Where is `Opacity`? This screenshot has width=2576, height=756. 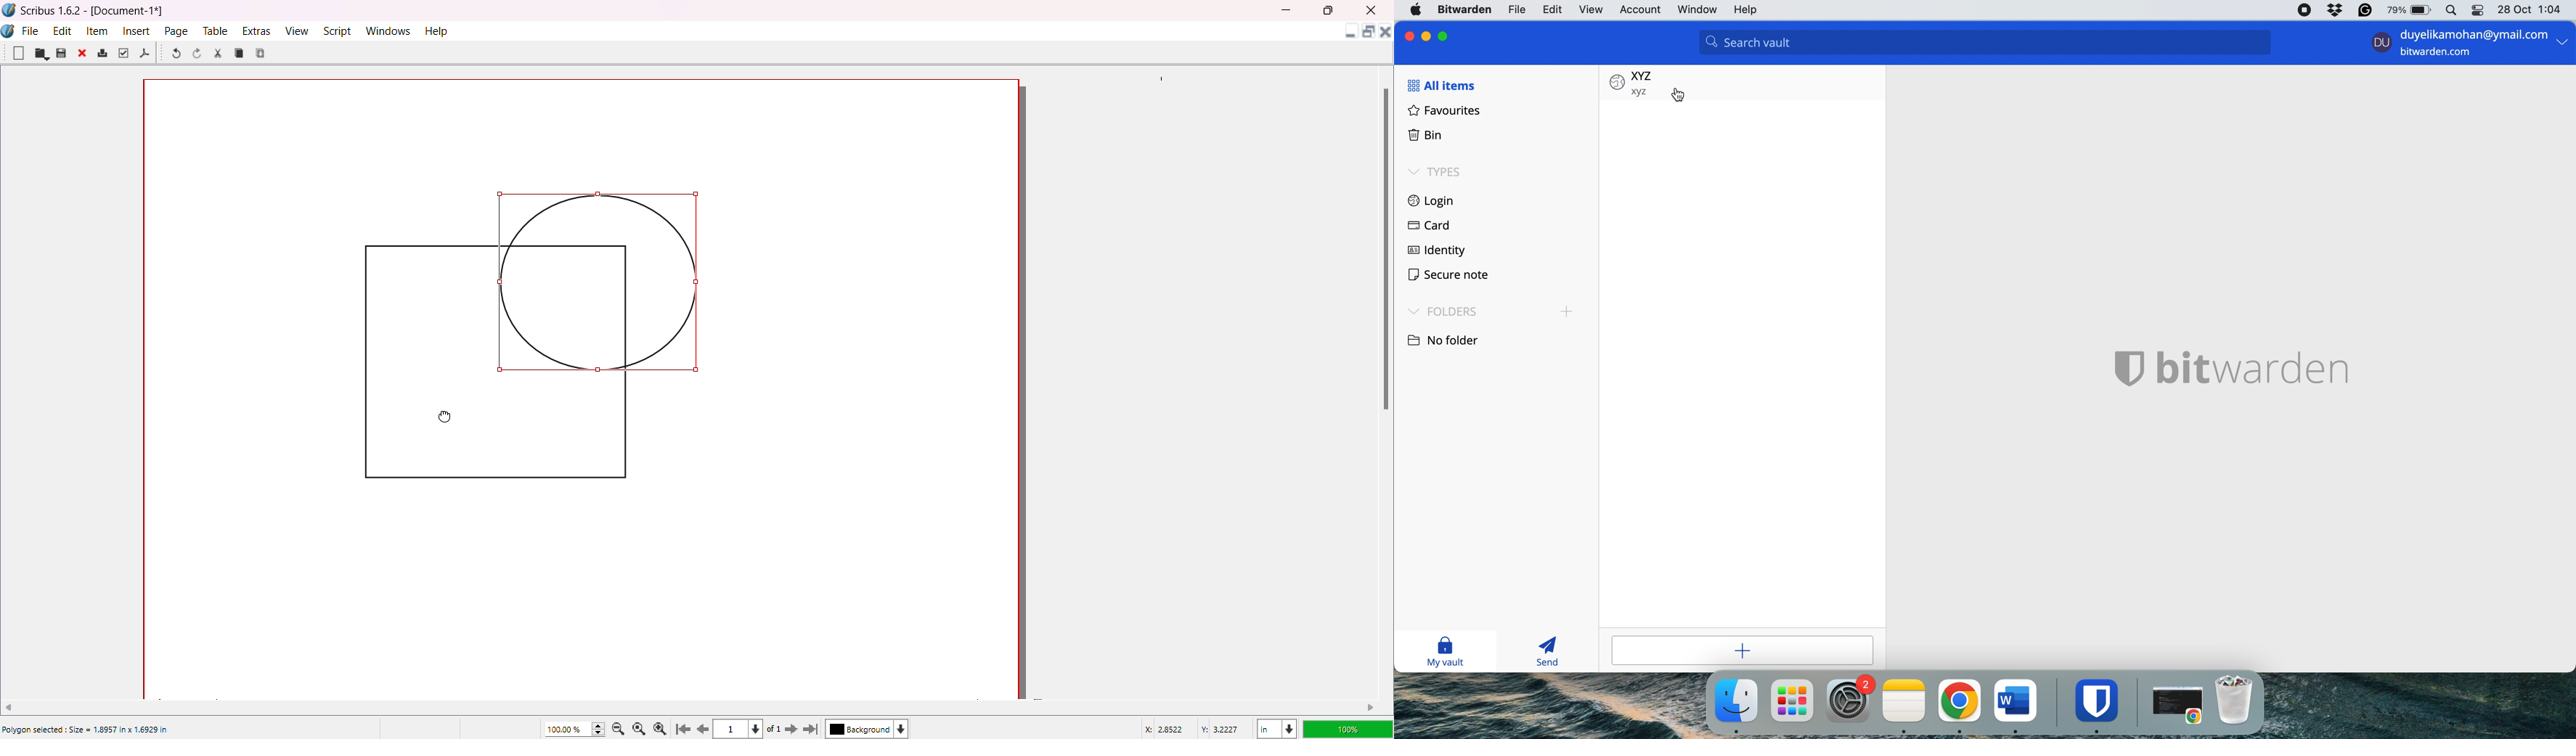 Opacity is located at coordinates (1347, 727).